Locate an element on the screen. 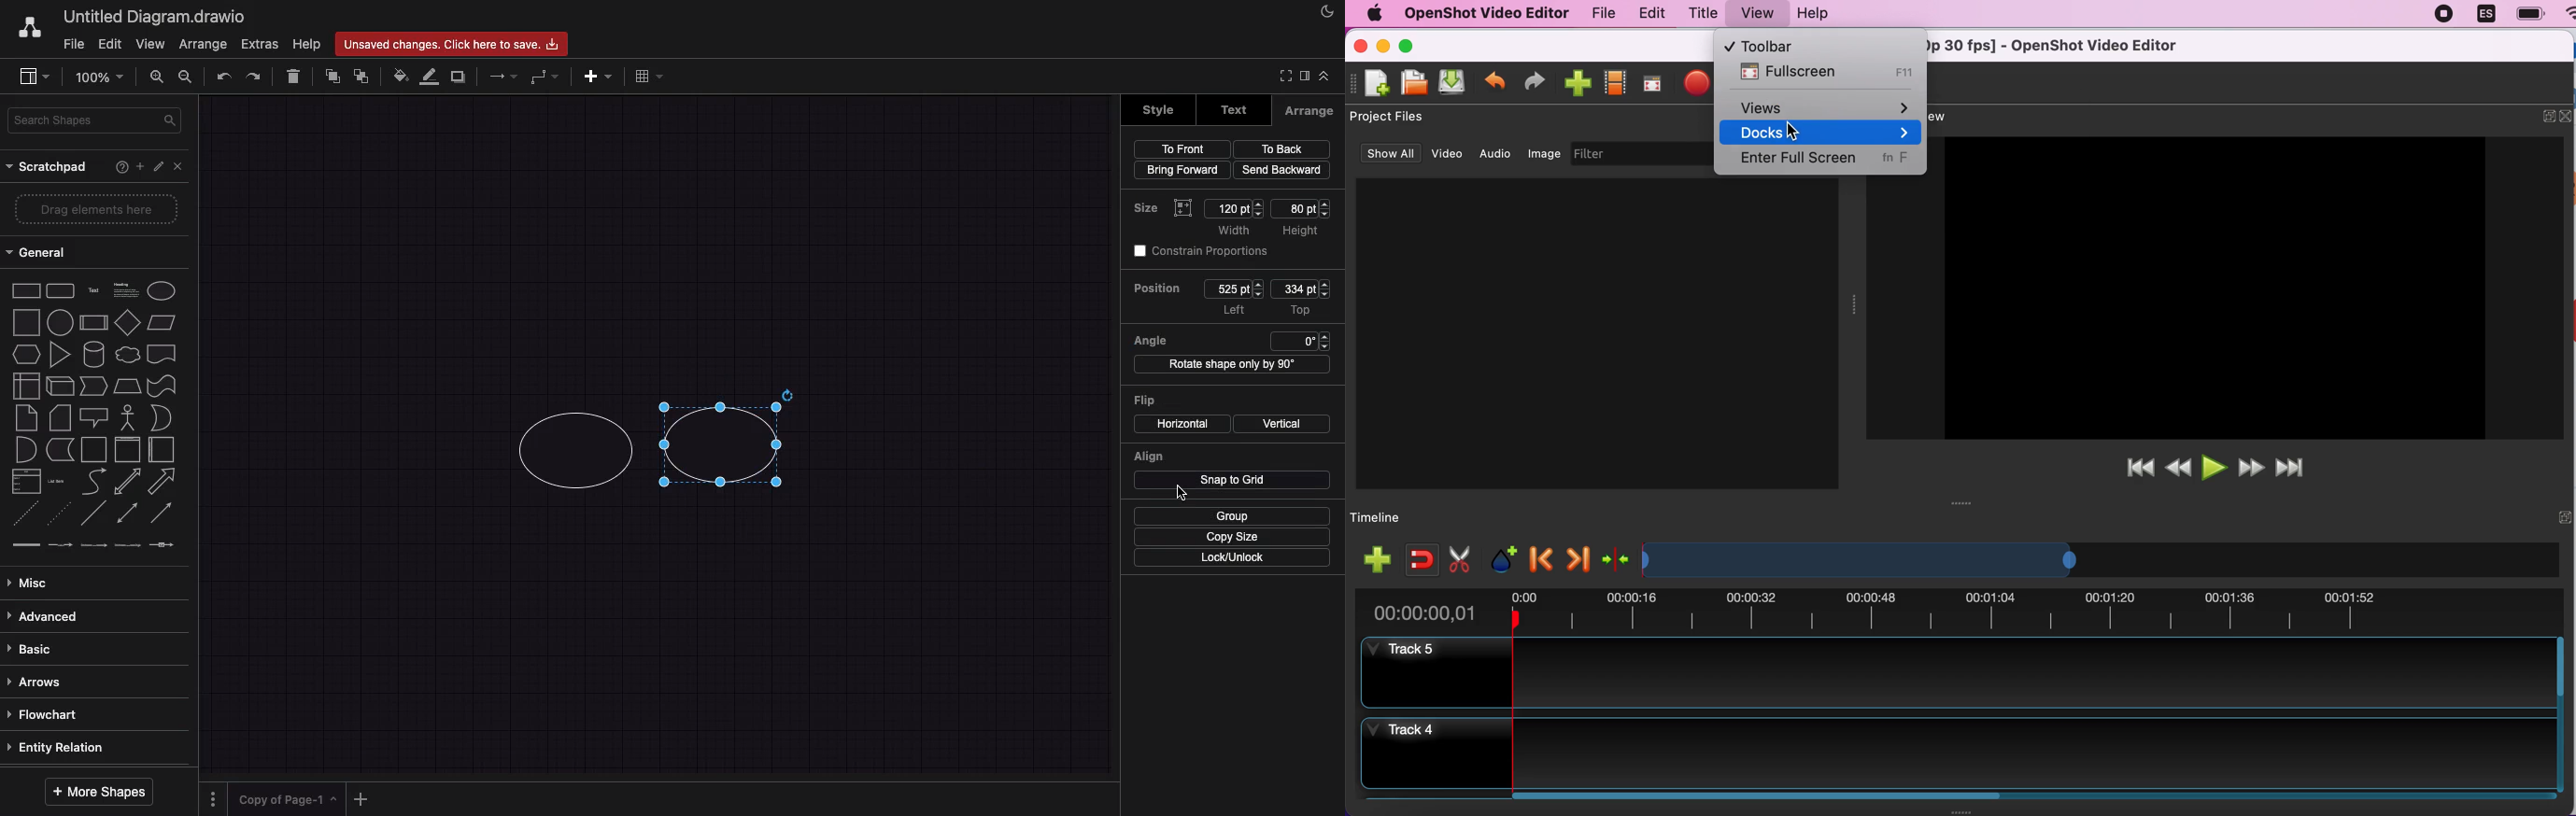  size is located at coordinates (1150, 209).